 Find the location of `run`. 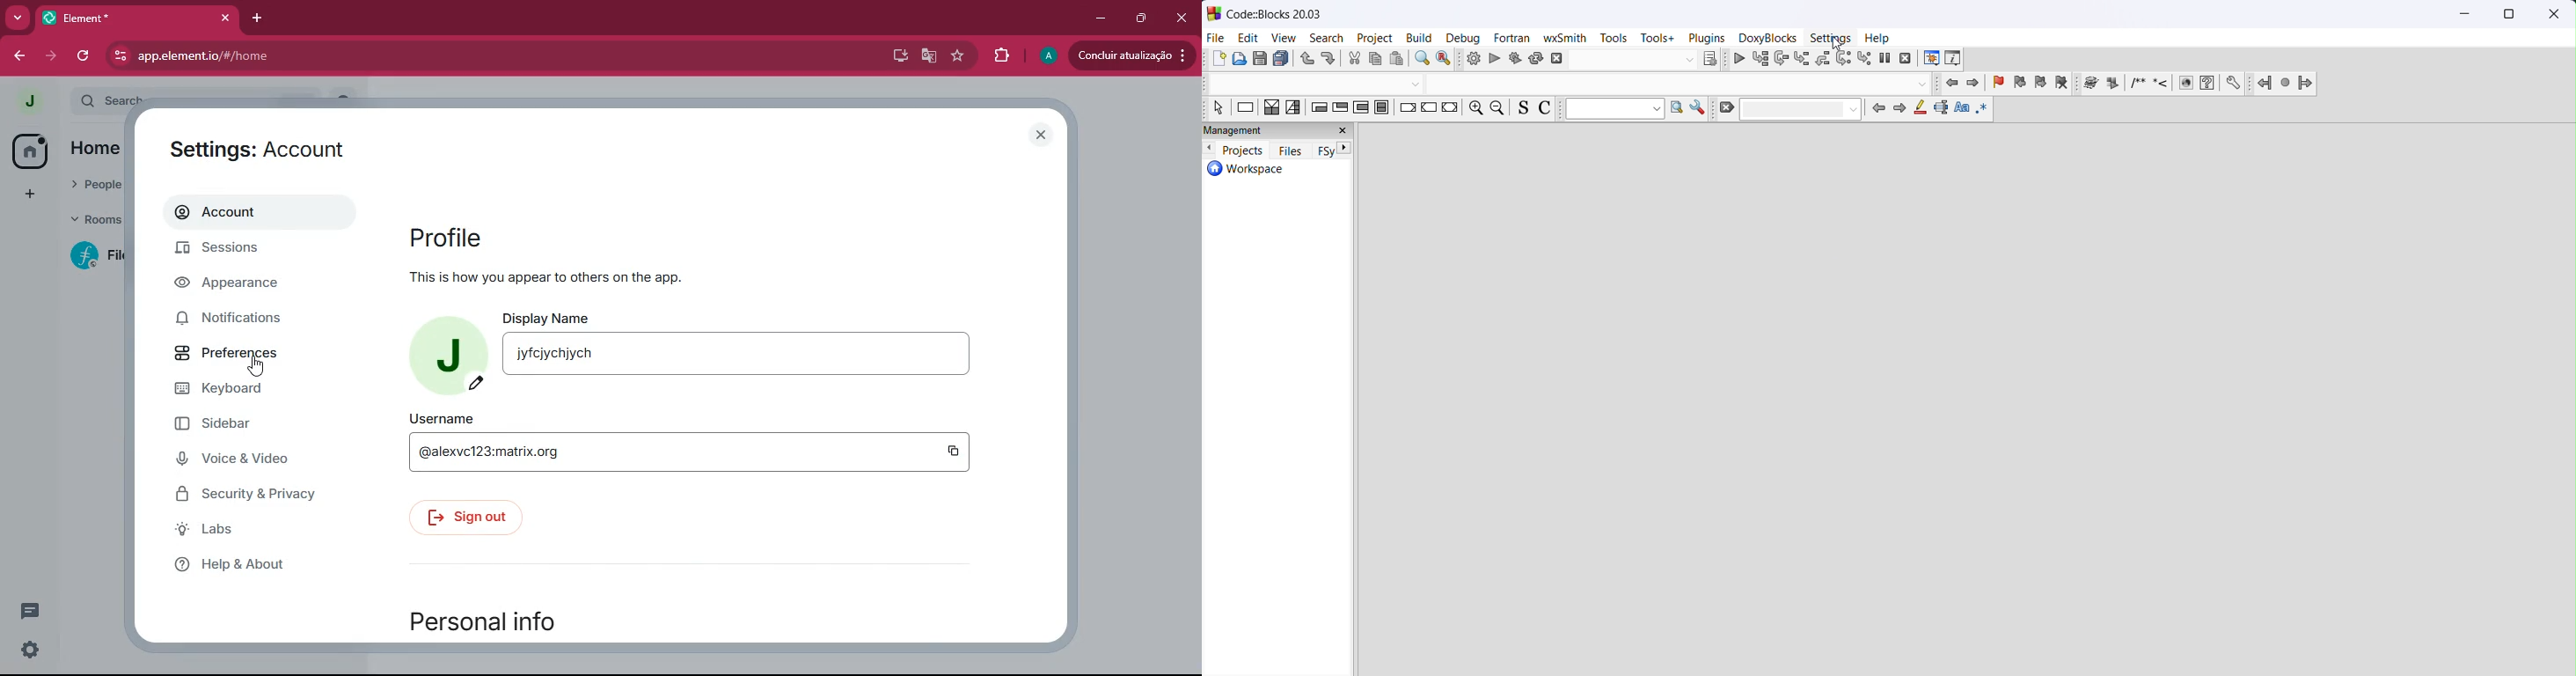

run is located at coordinates (1496, 59).